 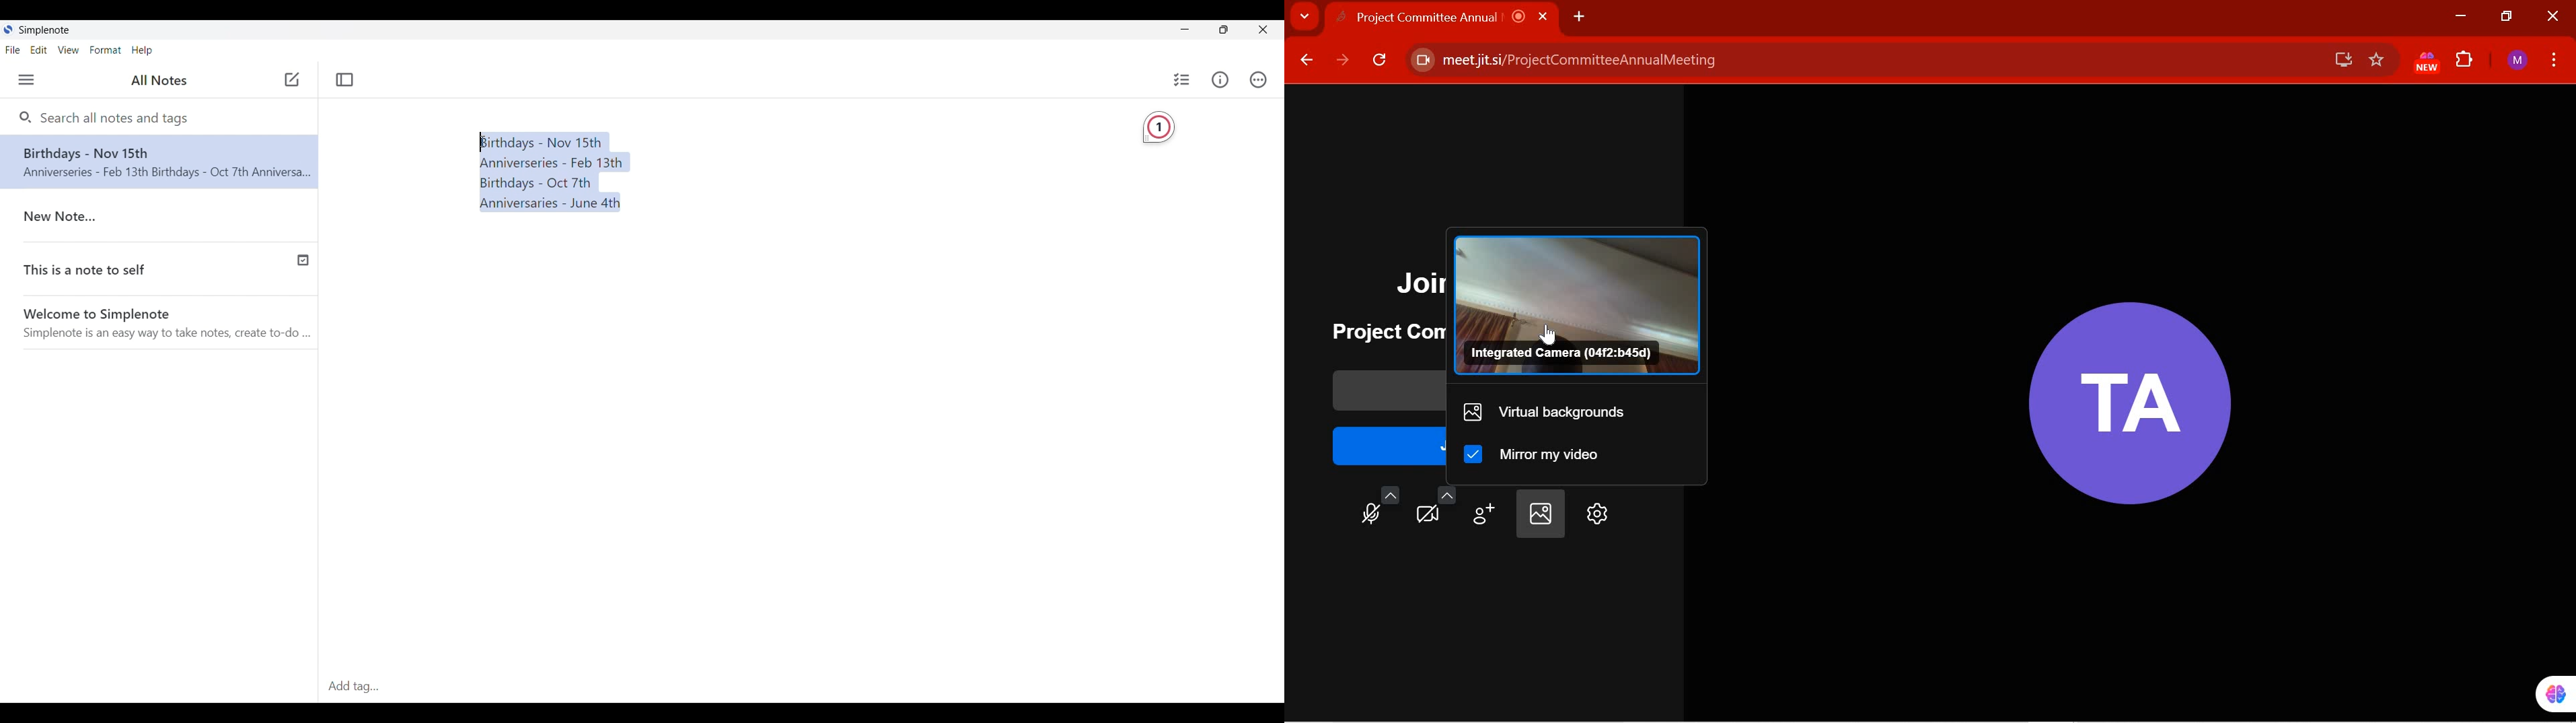 I want to click on Grammarly extension detecting 1 required change , so click(x=1159, y=128).